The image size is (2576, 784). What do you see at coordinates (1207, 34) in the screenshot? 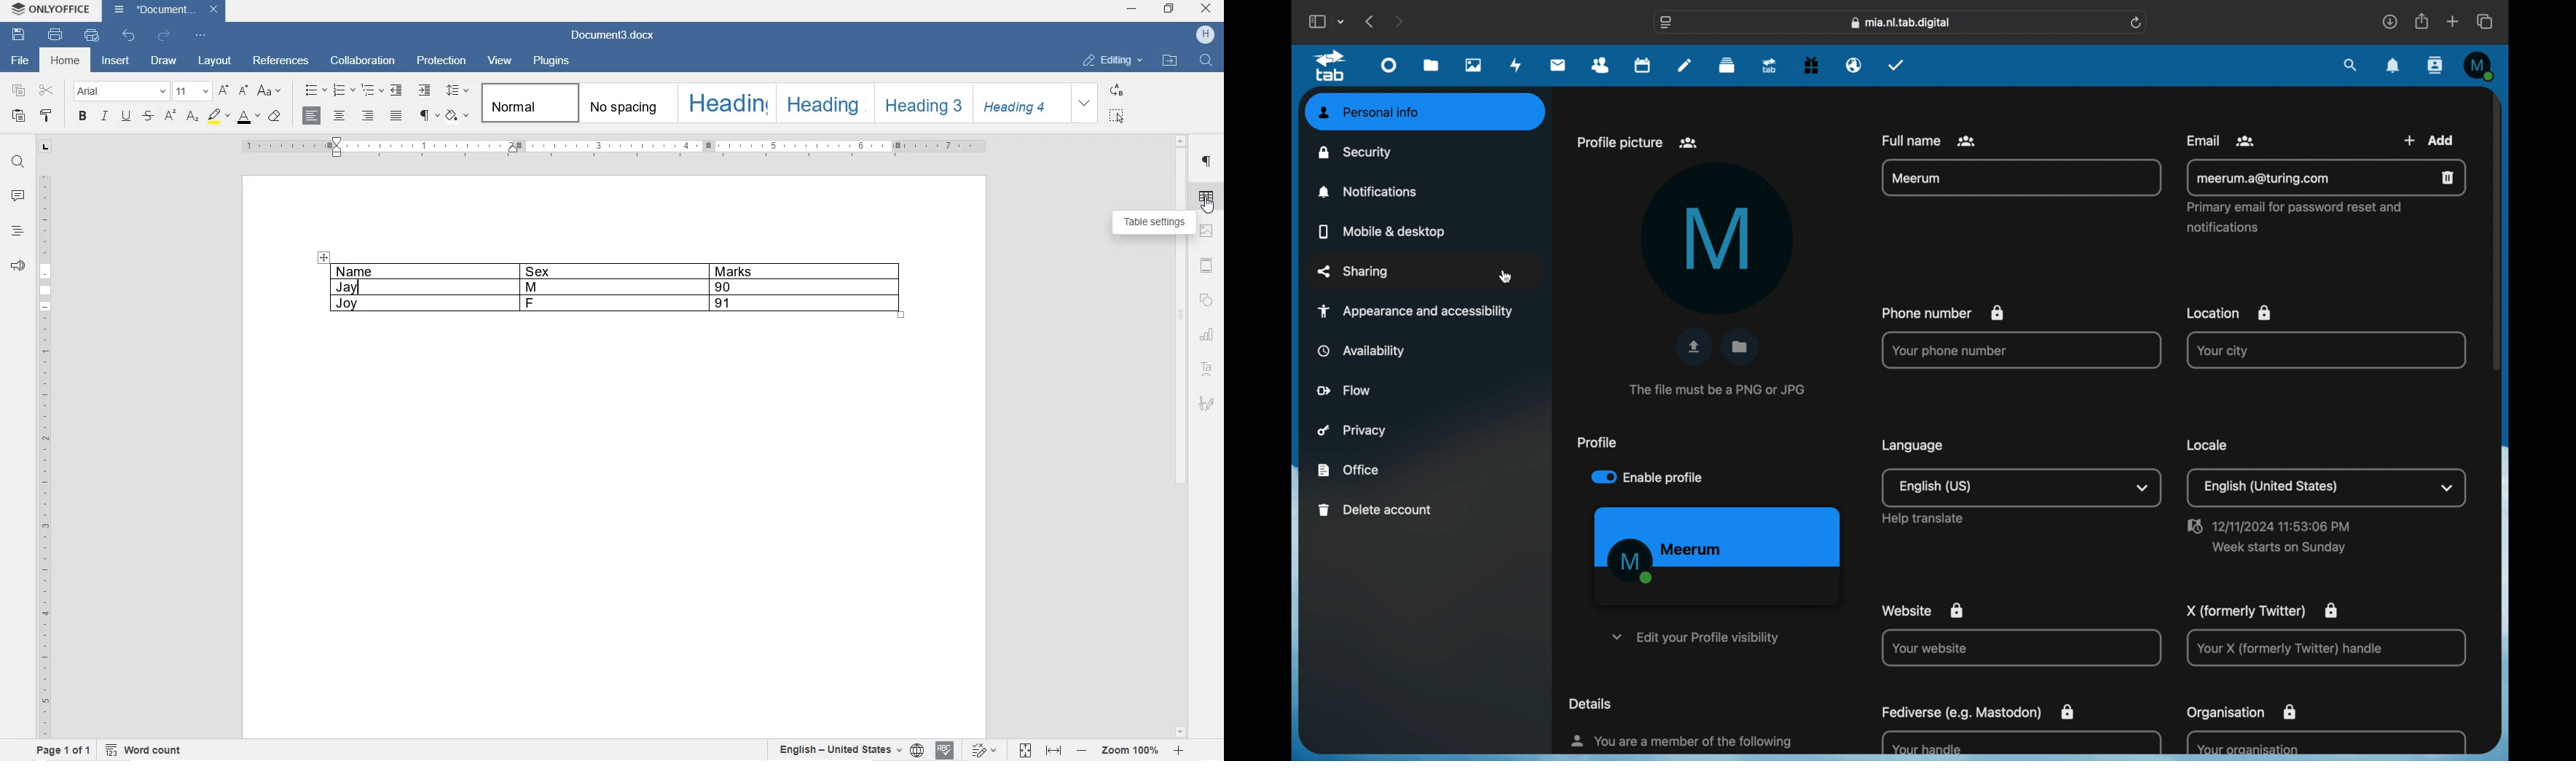
I see `HP` at bounding box center [1207, 34].